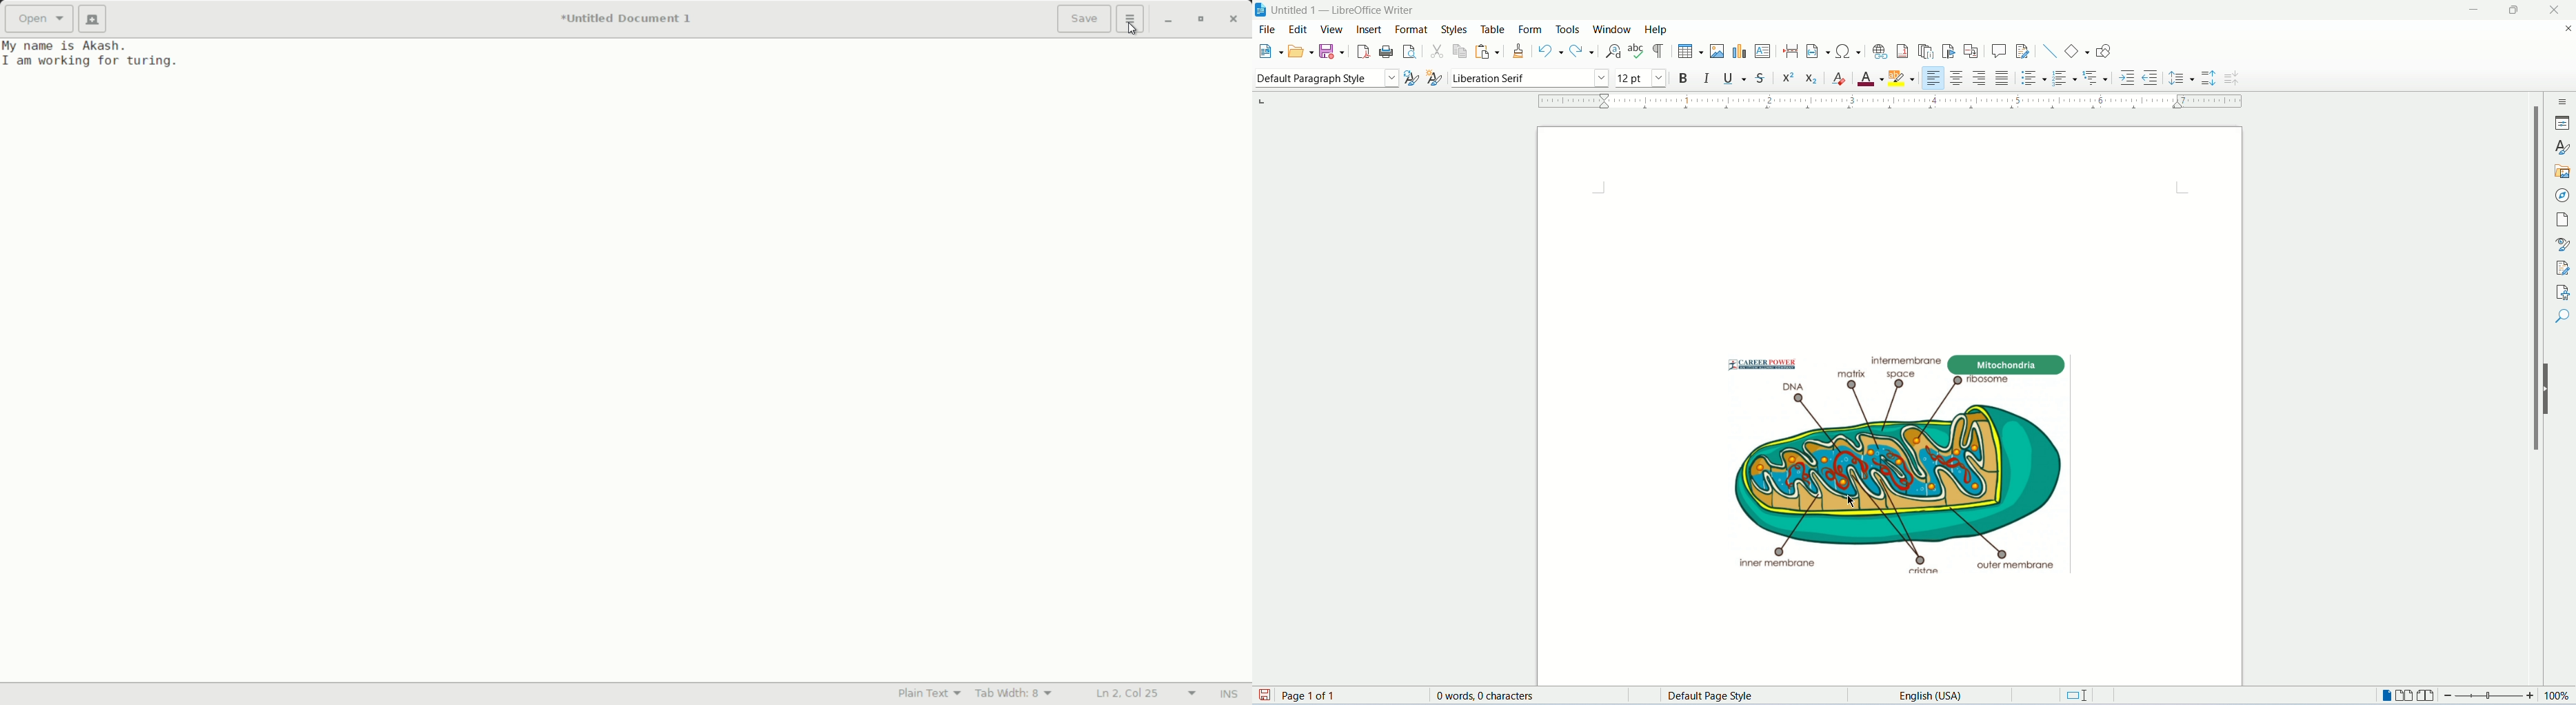 This screenshot has height=728, width=2576. What do you see at coordinates (2064, 79) in the screenshot?
I see `ordered list` at bounding box center [2064, 79].